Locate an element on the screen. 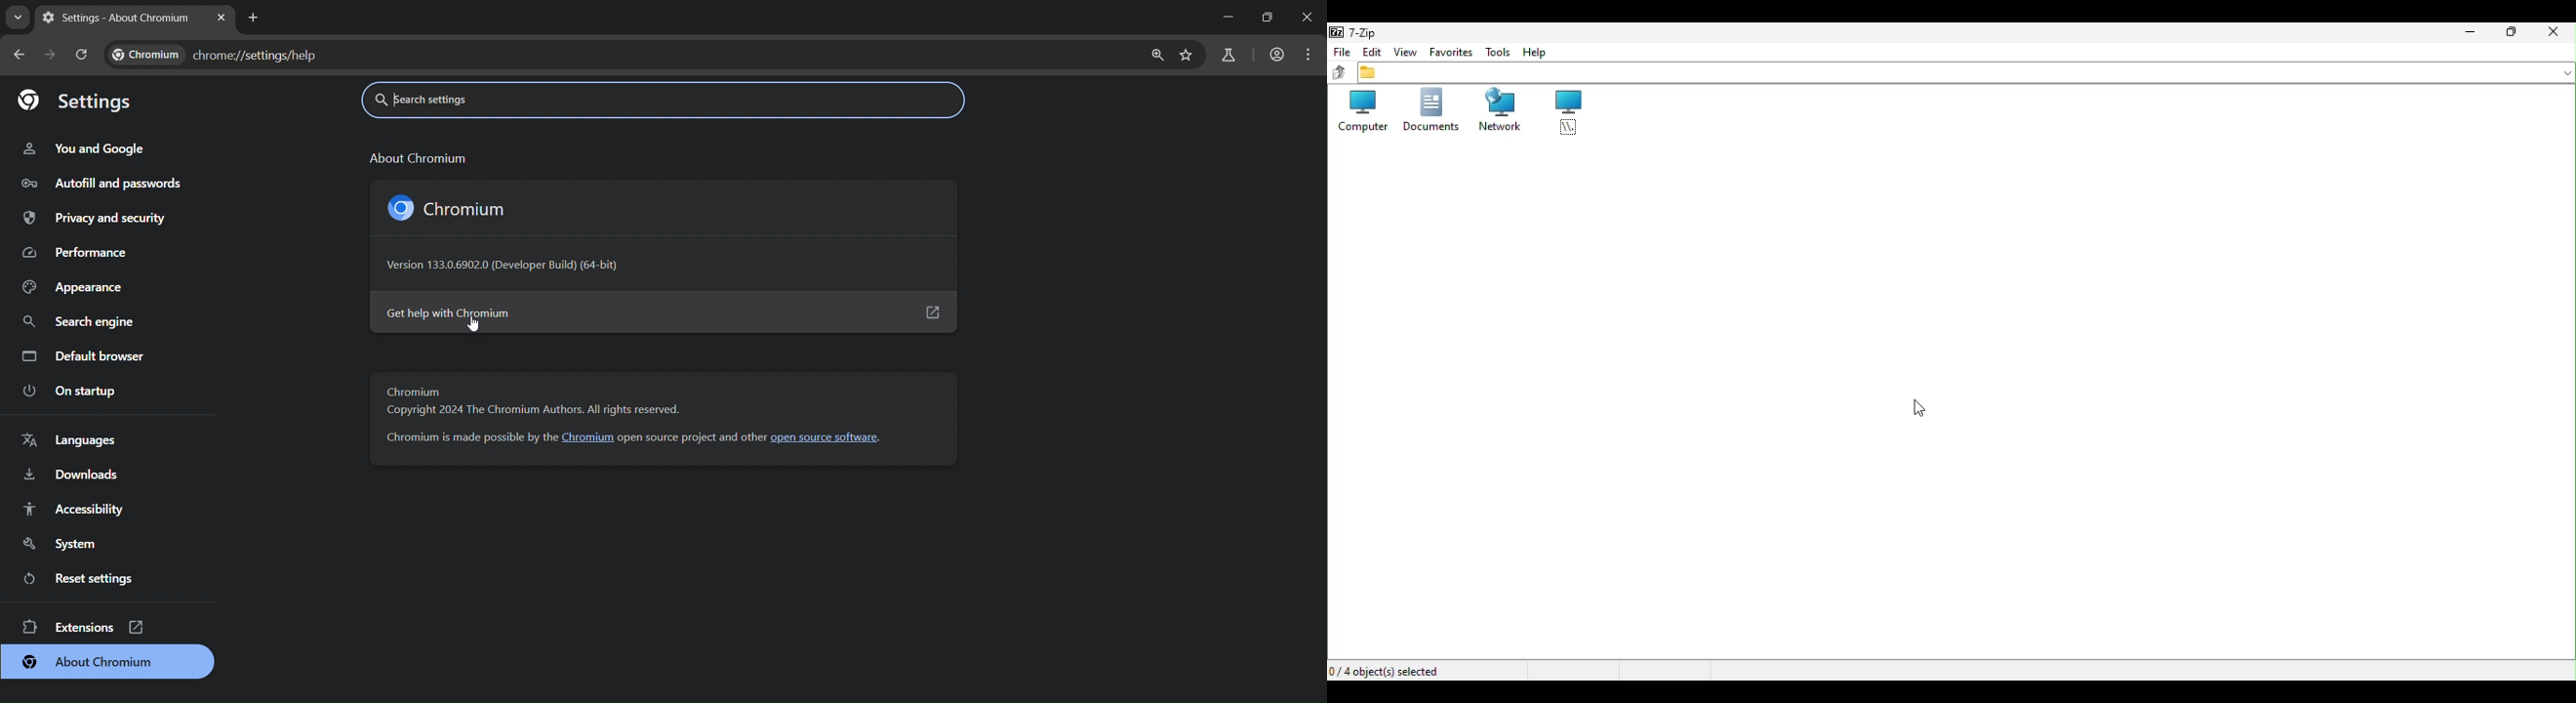  Minimize is located at coordinates (2470, 31).